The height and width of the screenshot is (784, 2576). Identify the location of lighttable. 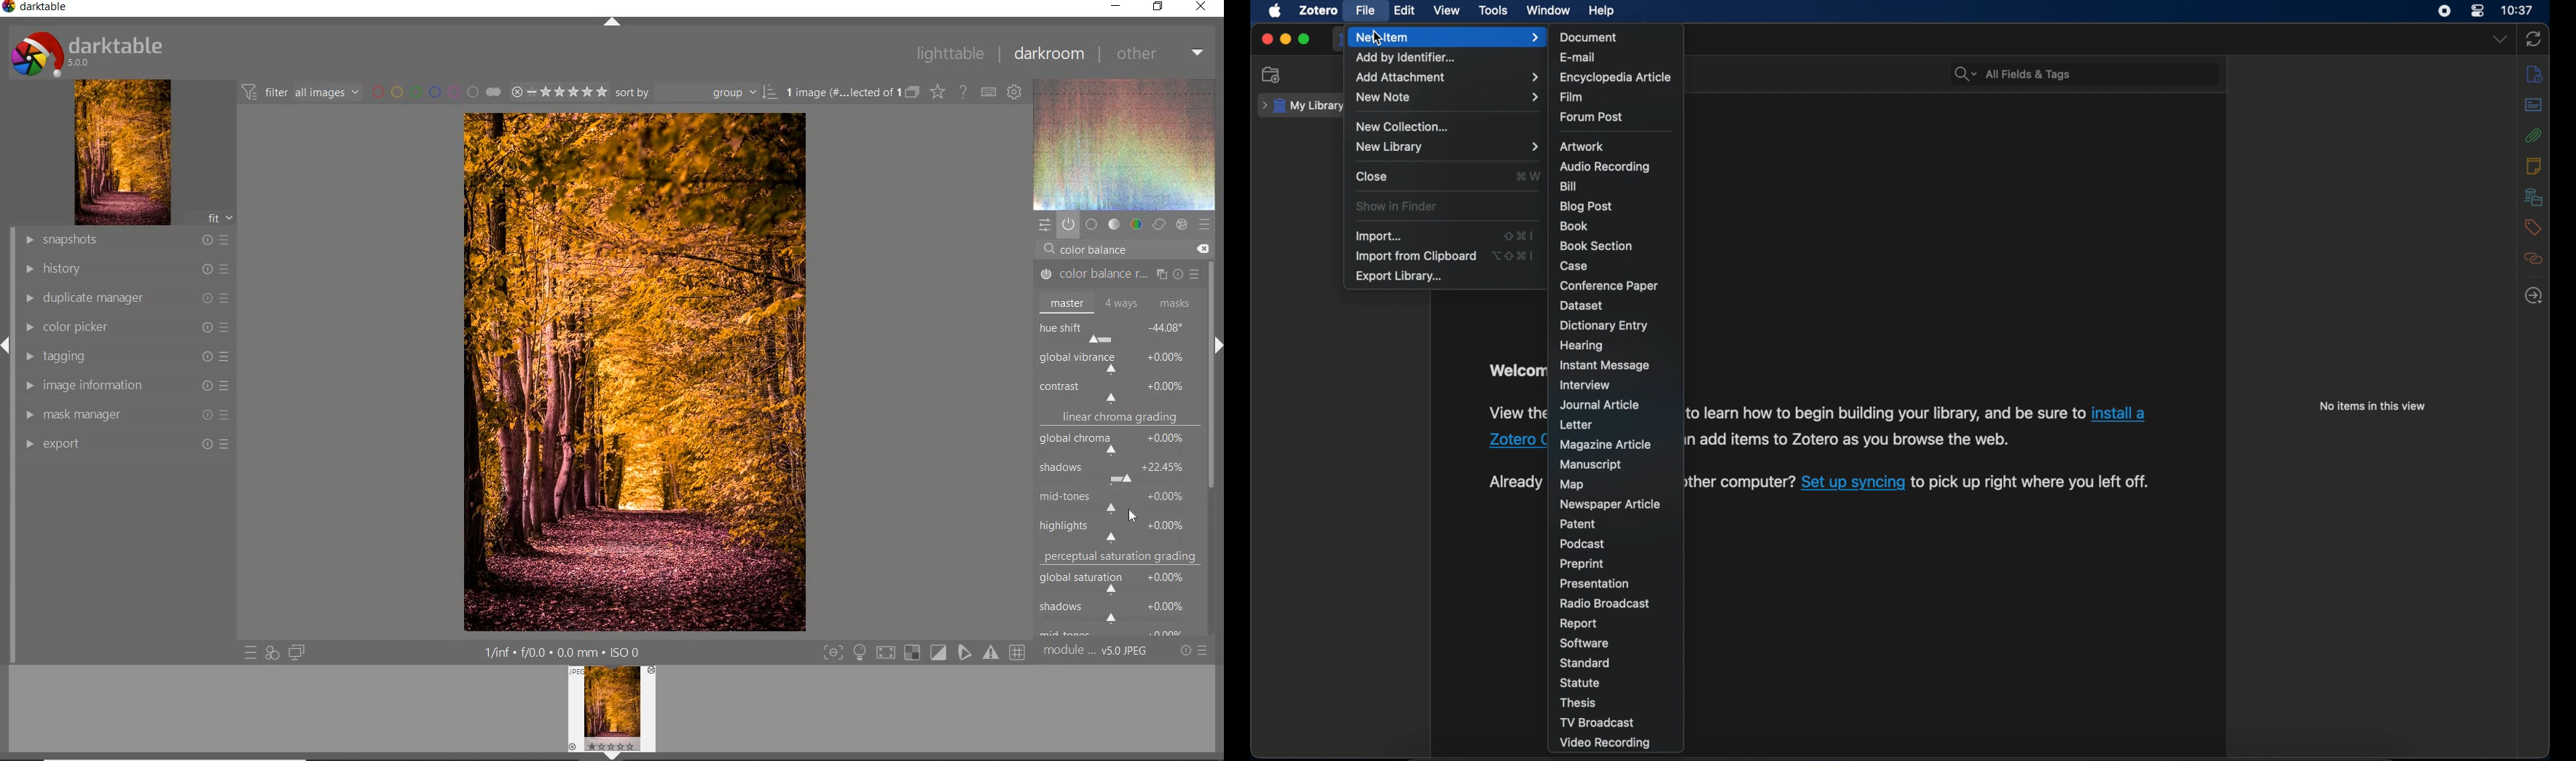
(950, 55).